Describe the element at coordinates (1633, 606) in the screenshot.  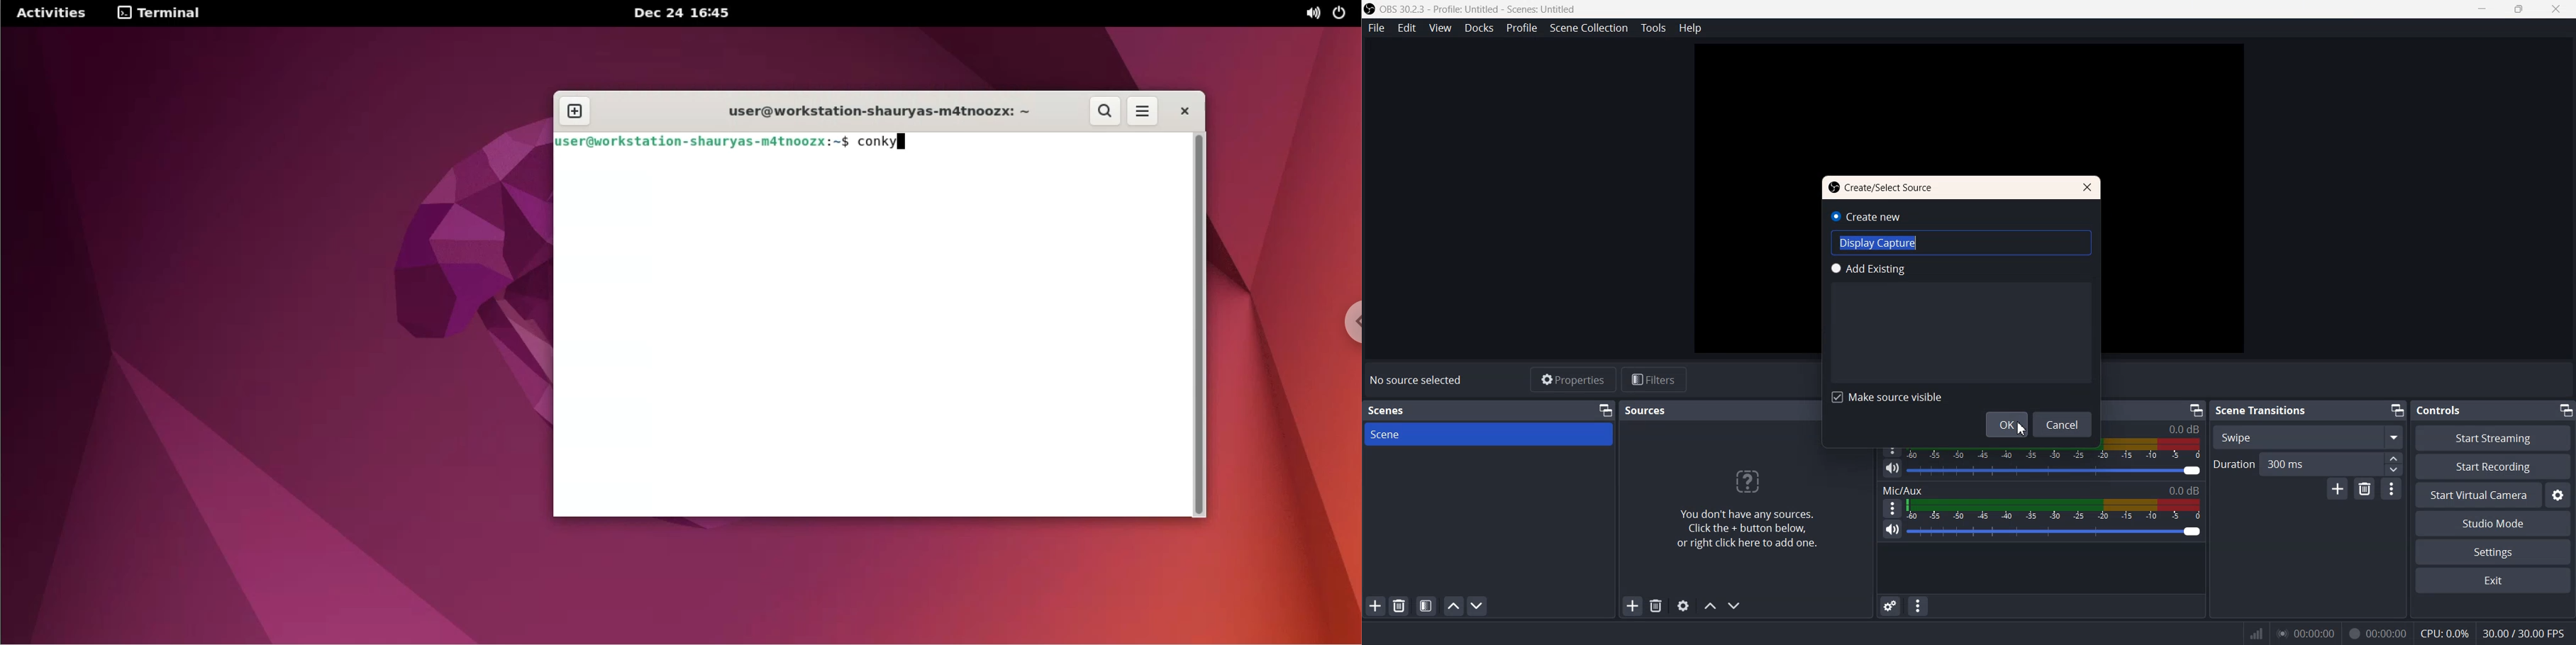
I see `Add Sources` at that location.